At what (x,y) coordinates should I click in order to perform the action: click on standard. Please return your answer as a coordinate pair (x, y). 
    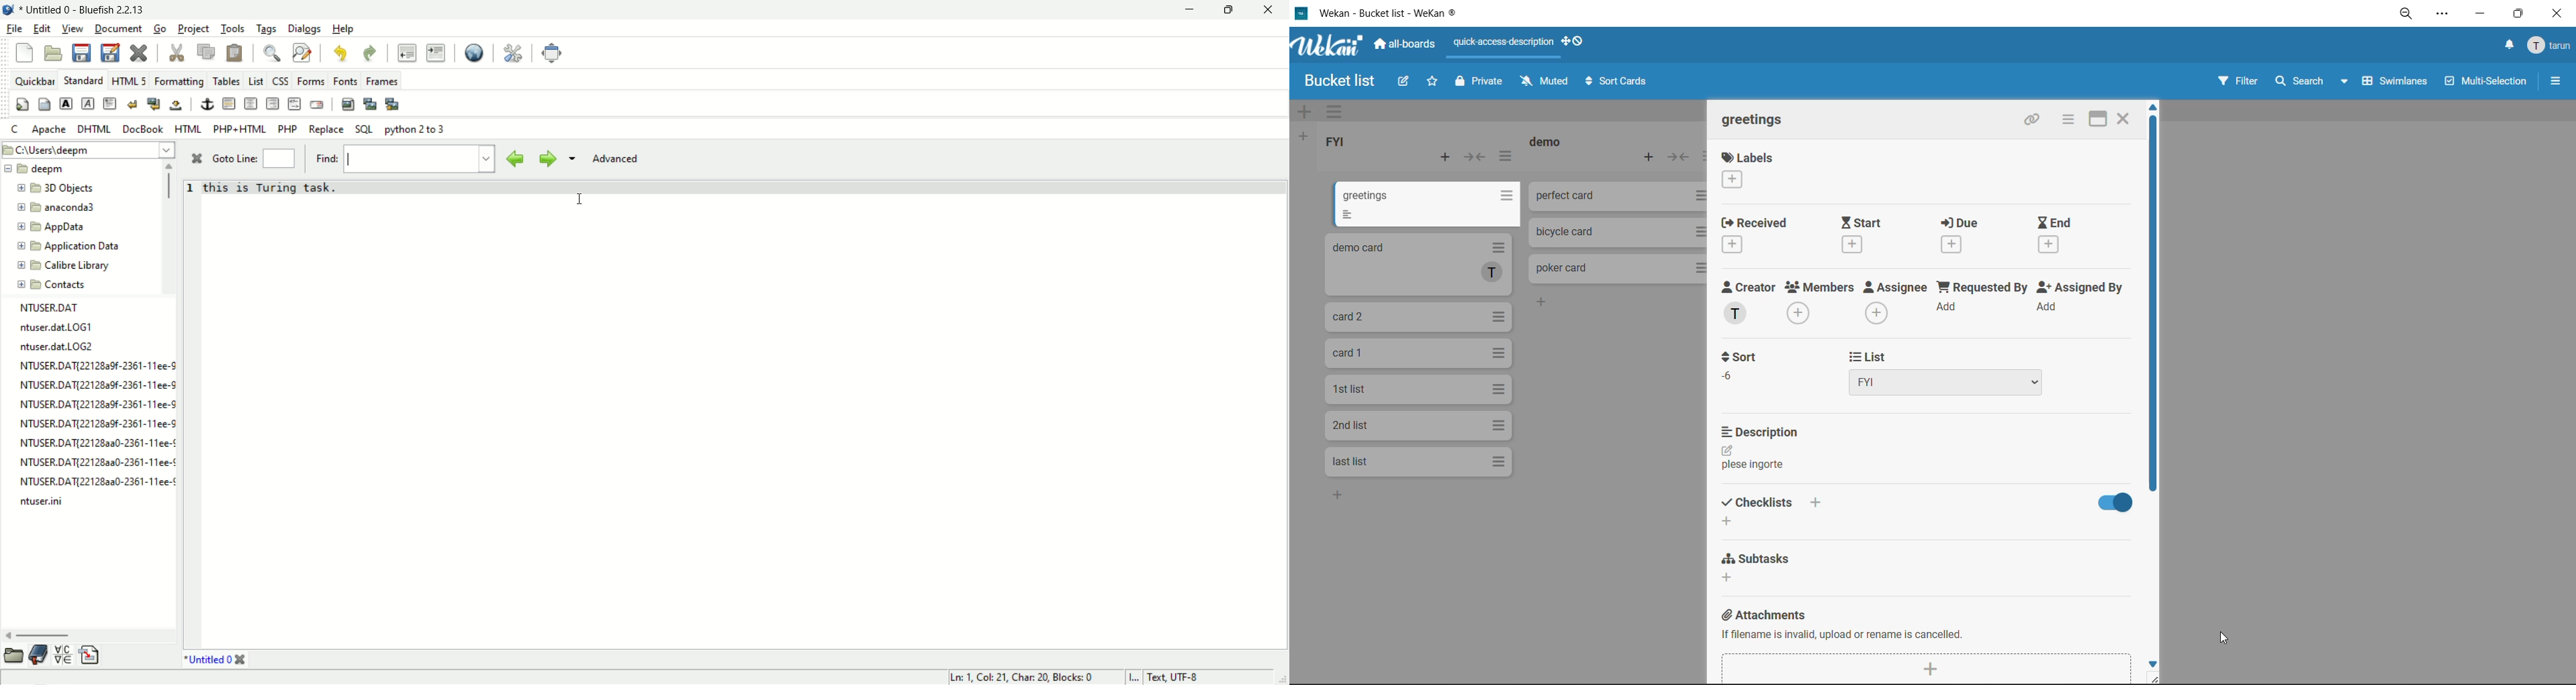
    Looking at the image, I should click on (83, 79).